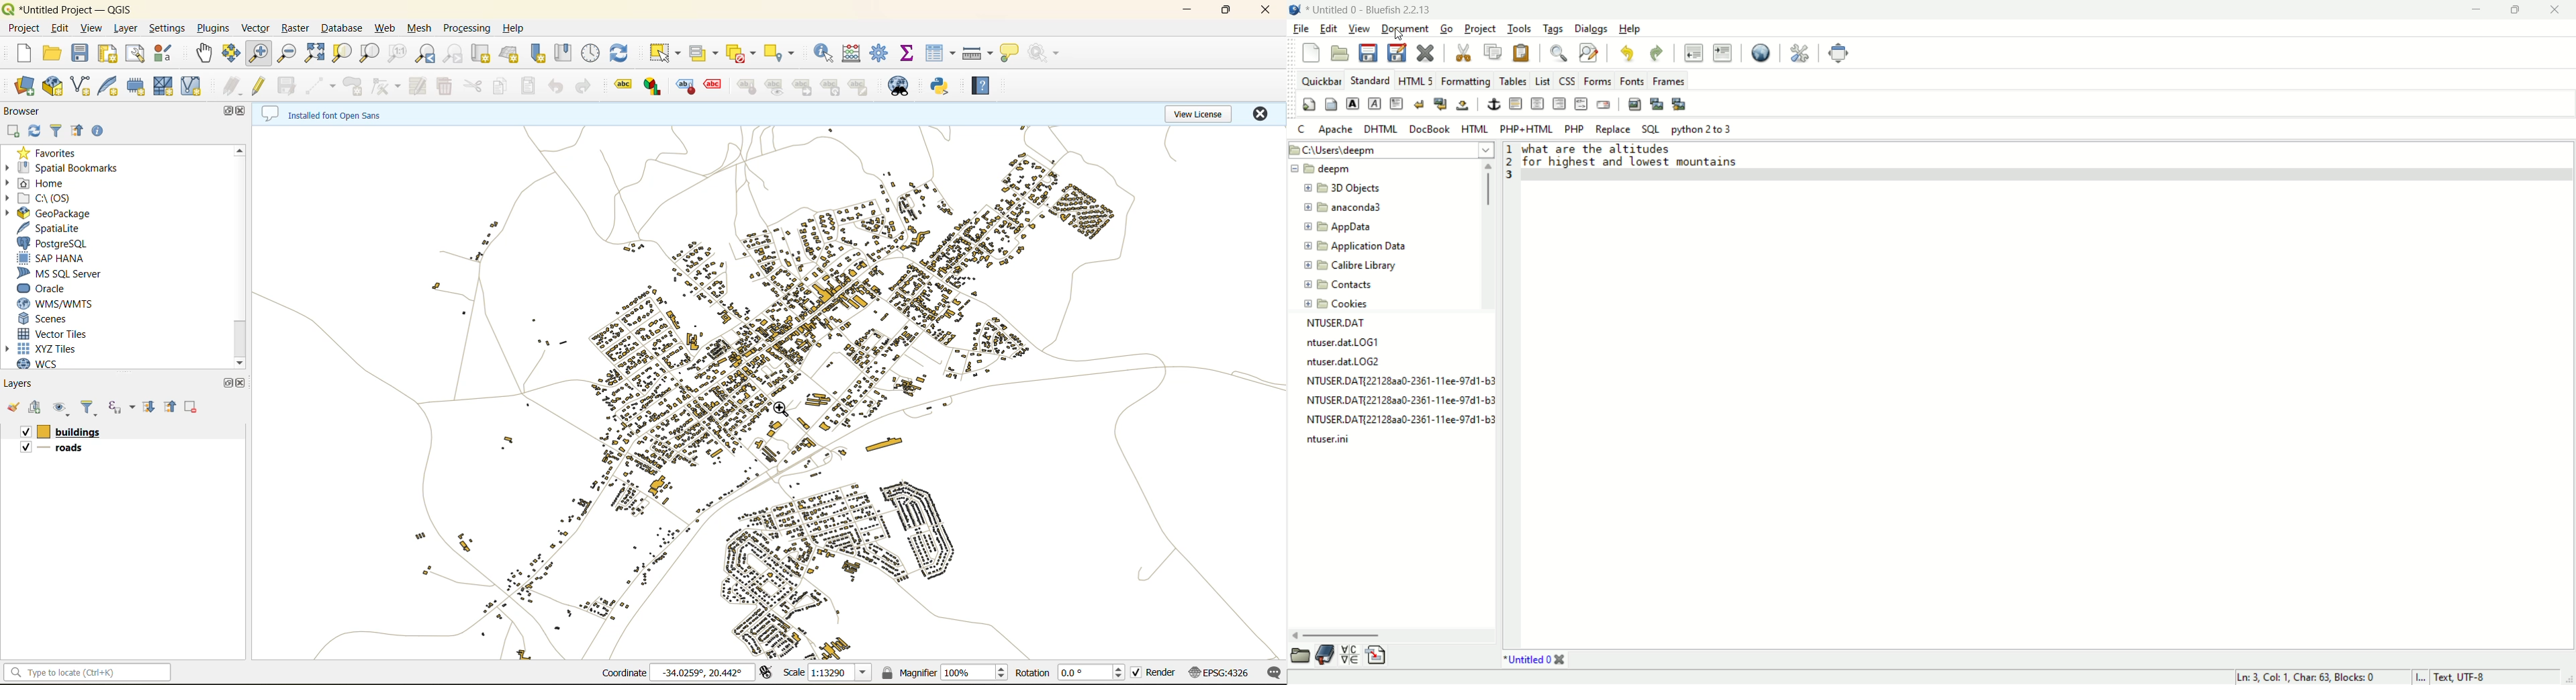  Describe the element at coordinates (35, 131) in the screenshot. I see `refresh` at that location.